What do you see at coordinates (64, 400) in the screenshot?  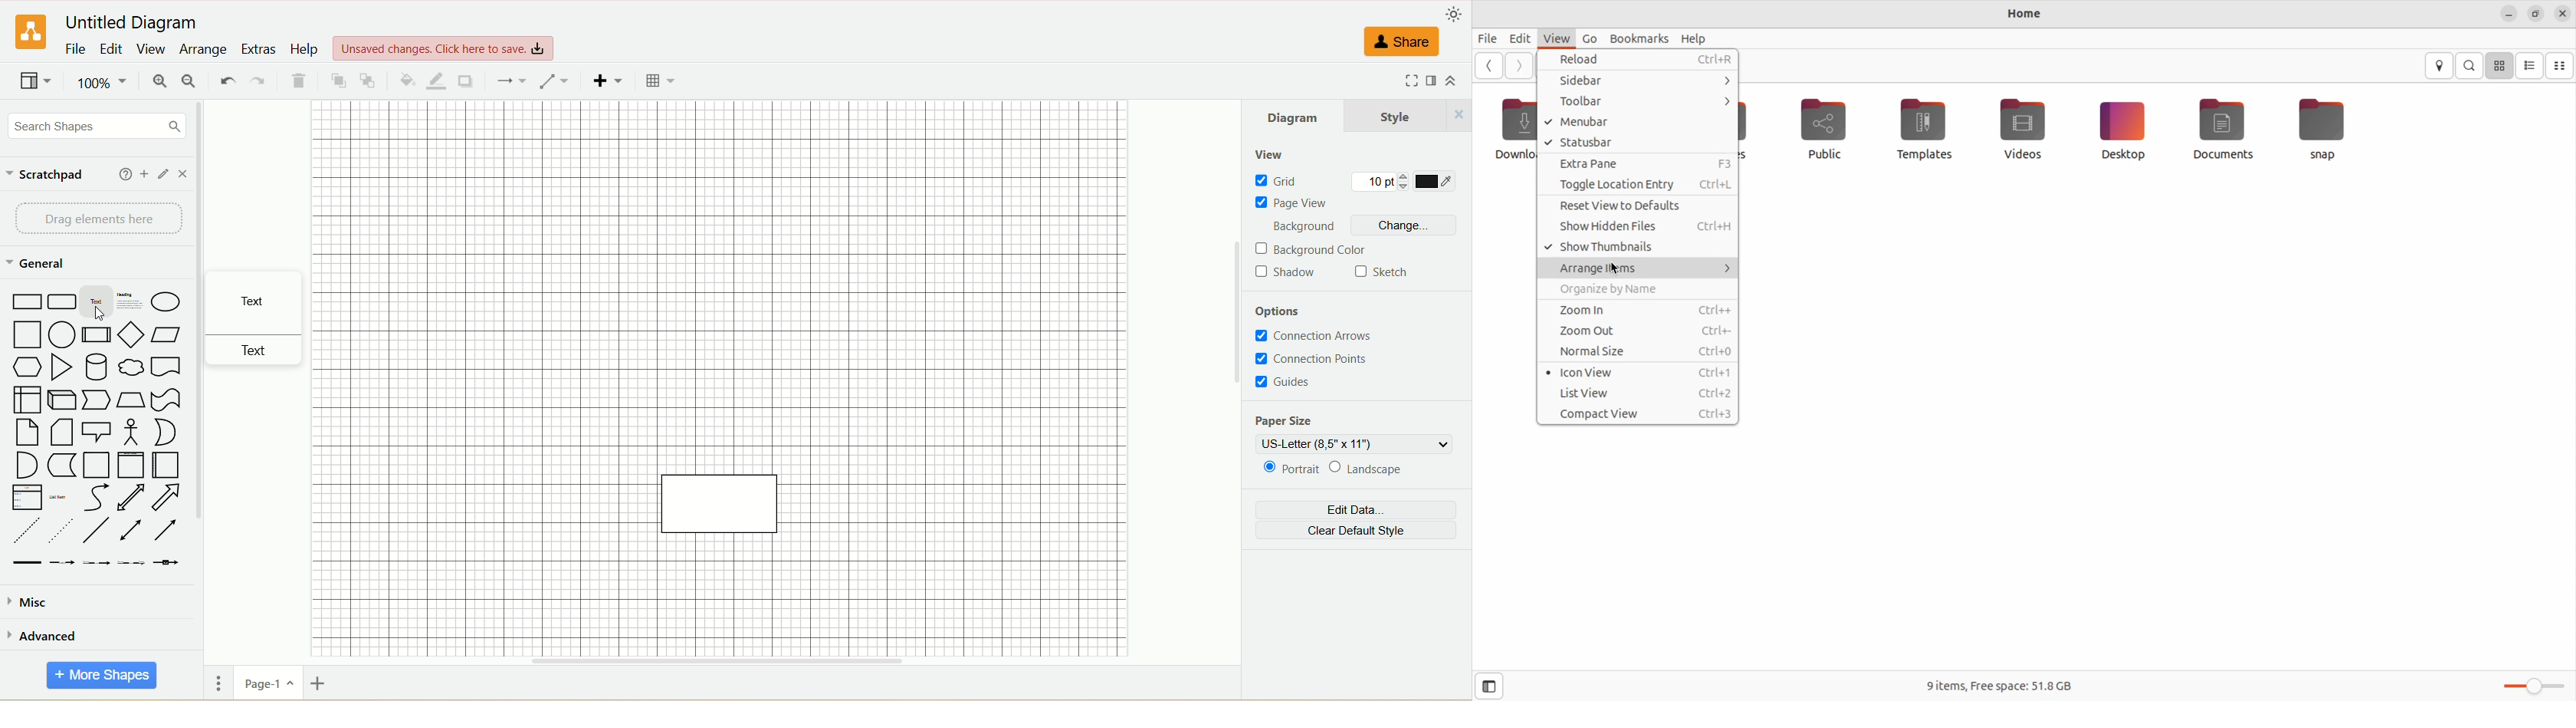 I see `cube` at bounding box center [64, 400].